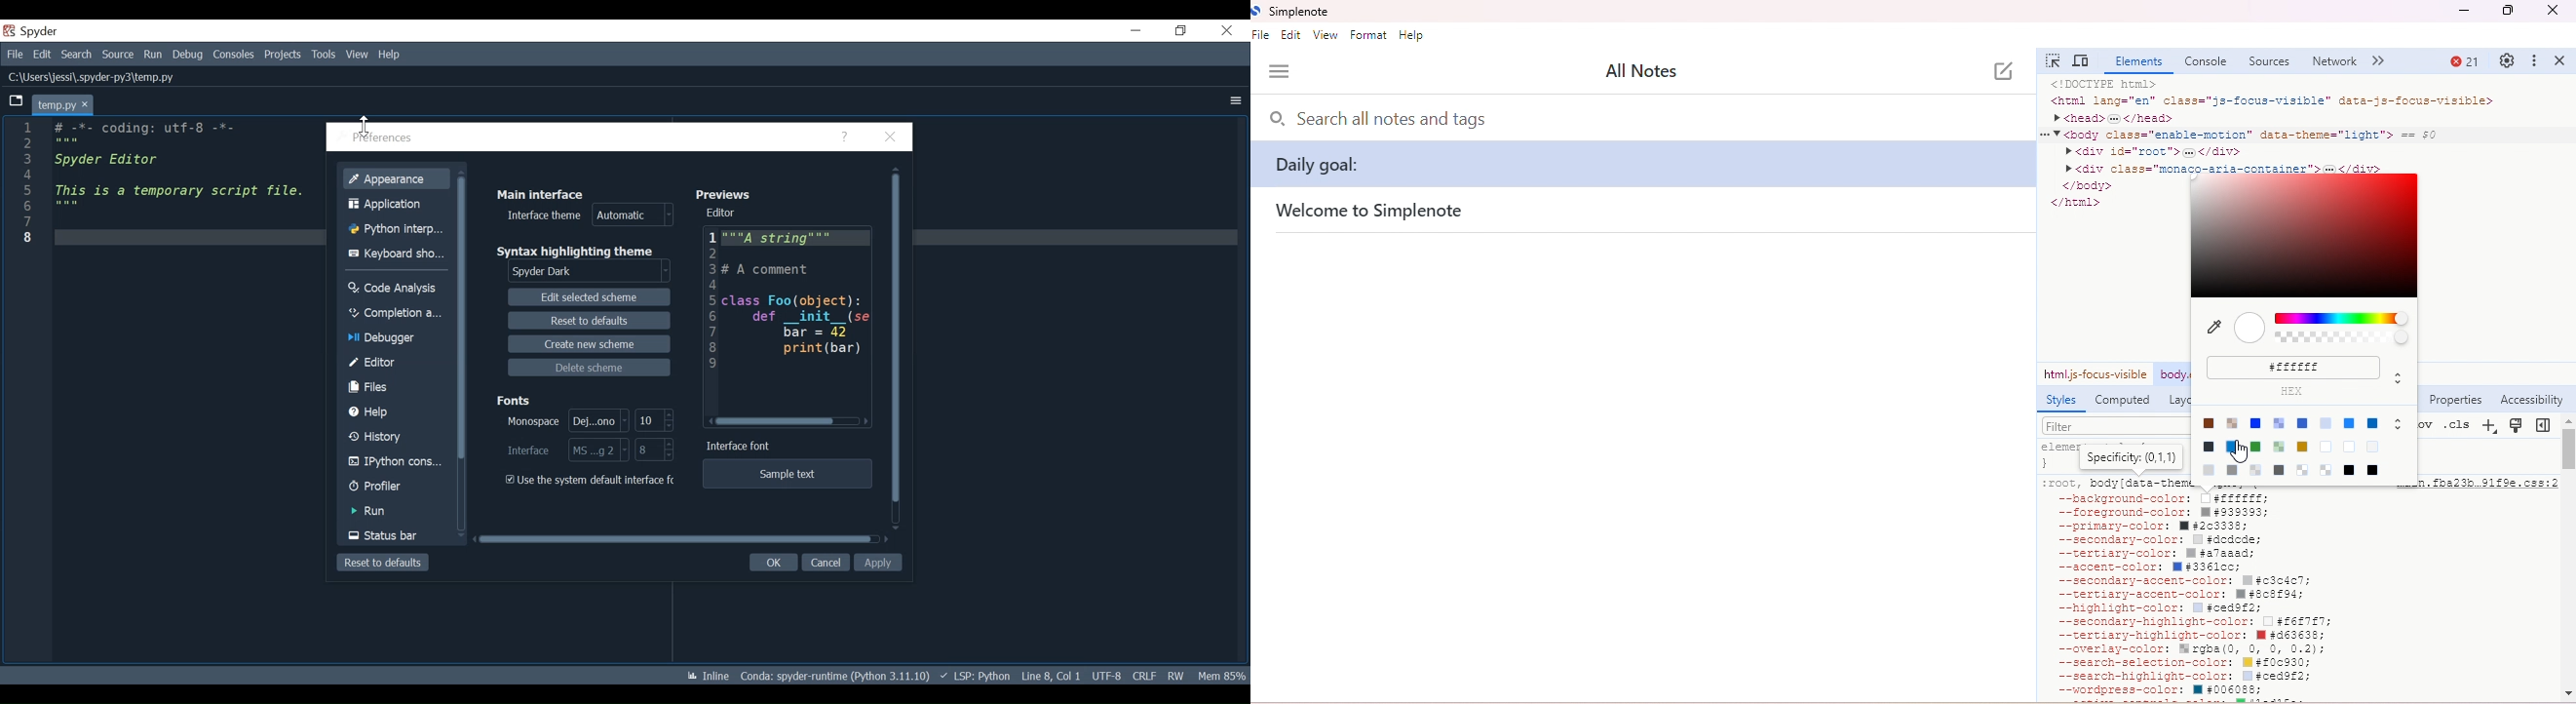  Describe the element at coordinates (775, 422) in the screenshot. I see `Vertical Scroll bar` at that location.